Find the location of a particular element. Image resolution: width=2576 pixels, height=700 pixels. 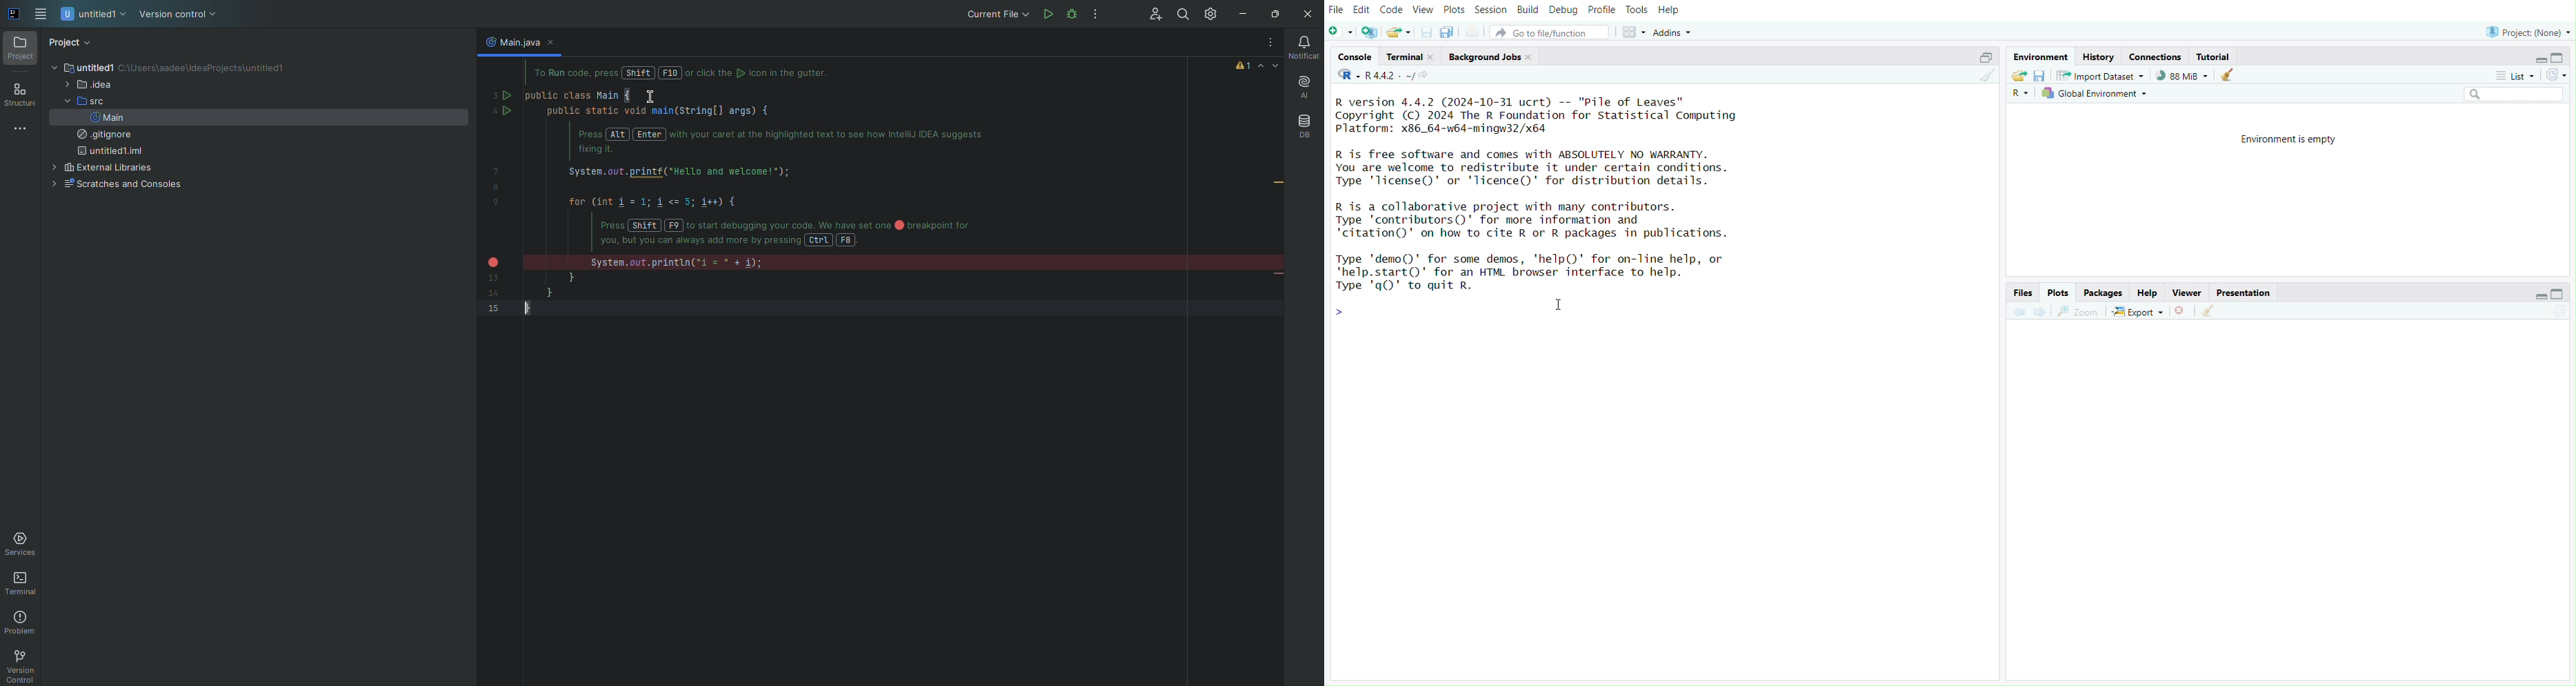

Background Jobs is located at coordinates (1488, 57).